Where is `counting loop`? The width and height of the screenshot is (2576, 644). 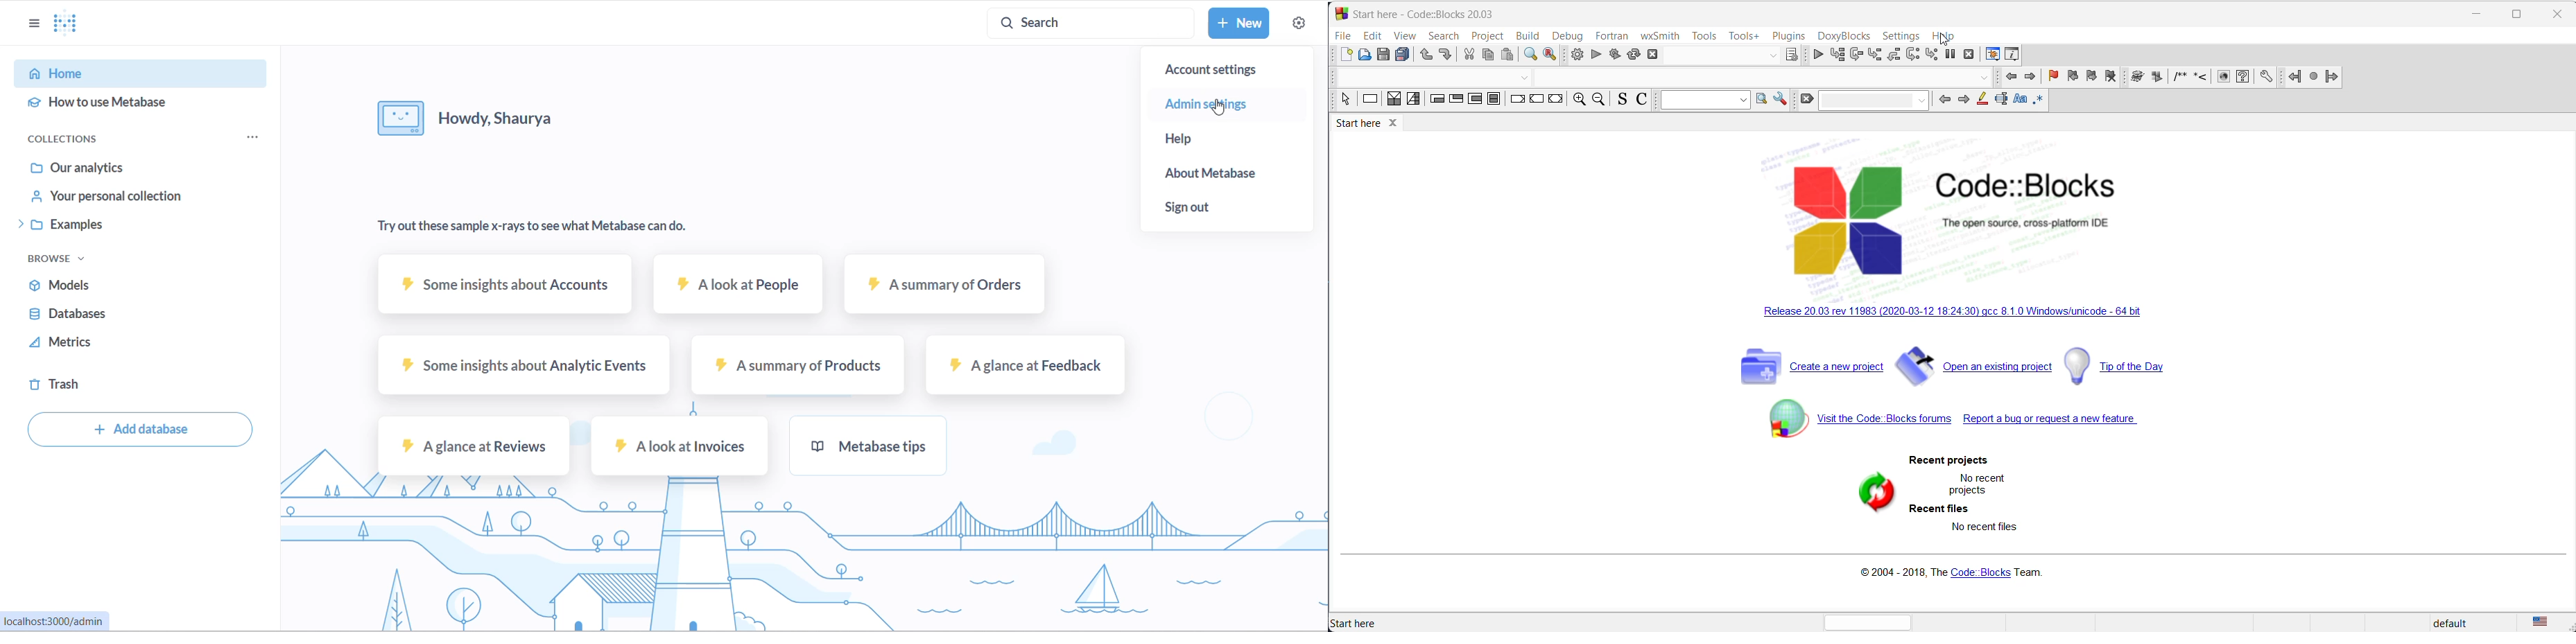
counting loop is located at coordinates (1474, 103).